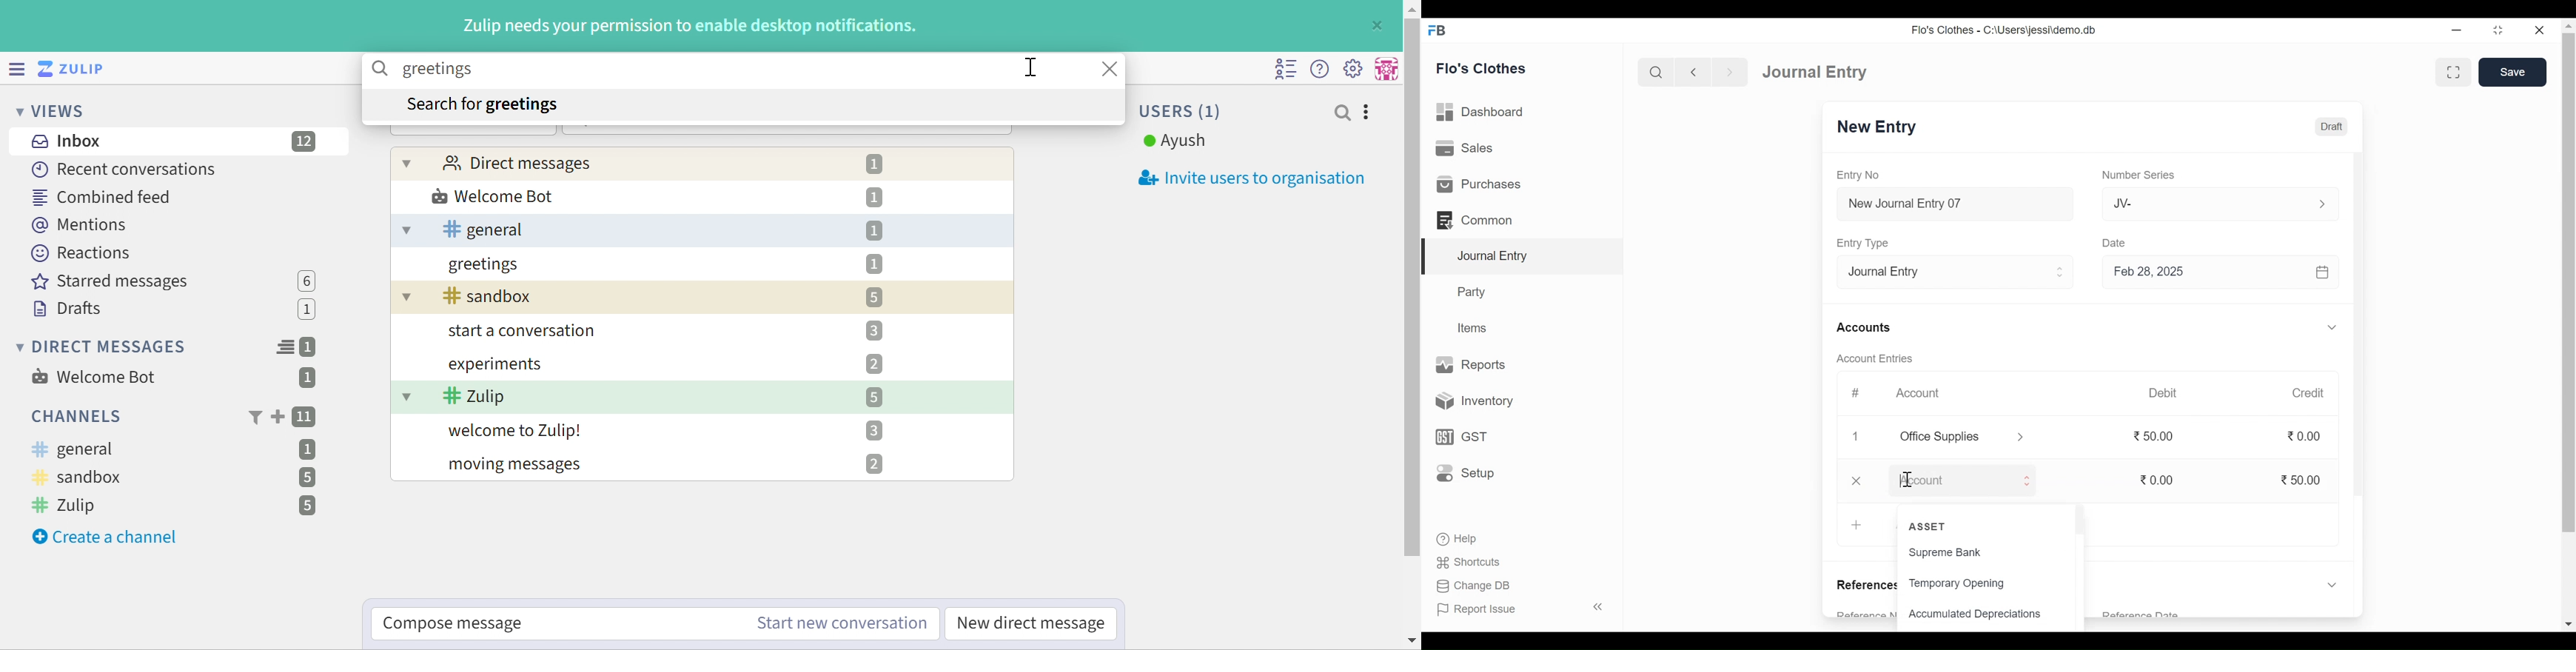 The image size is (2576, 672). Describe the element at coordinates (2306, 438) in the screenshot. I see `0.00` at that location.